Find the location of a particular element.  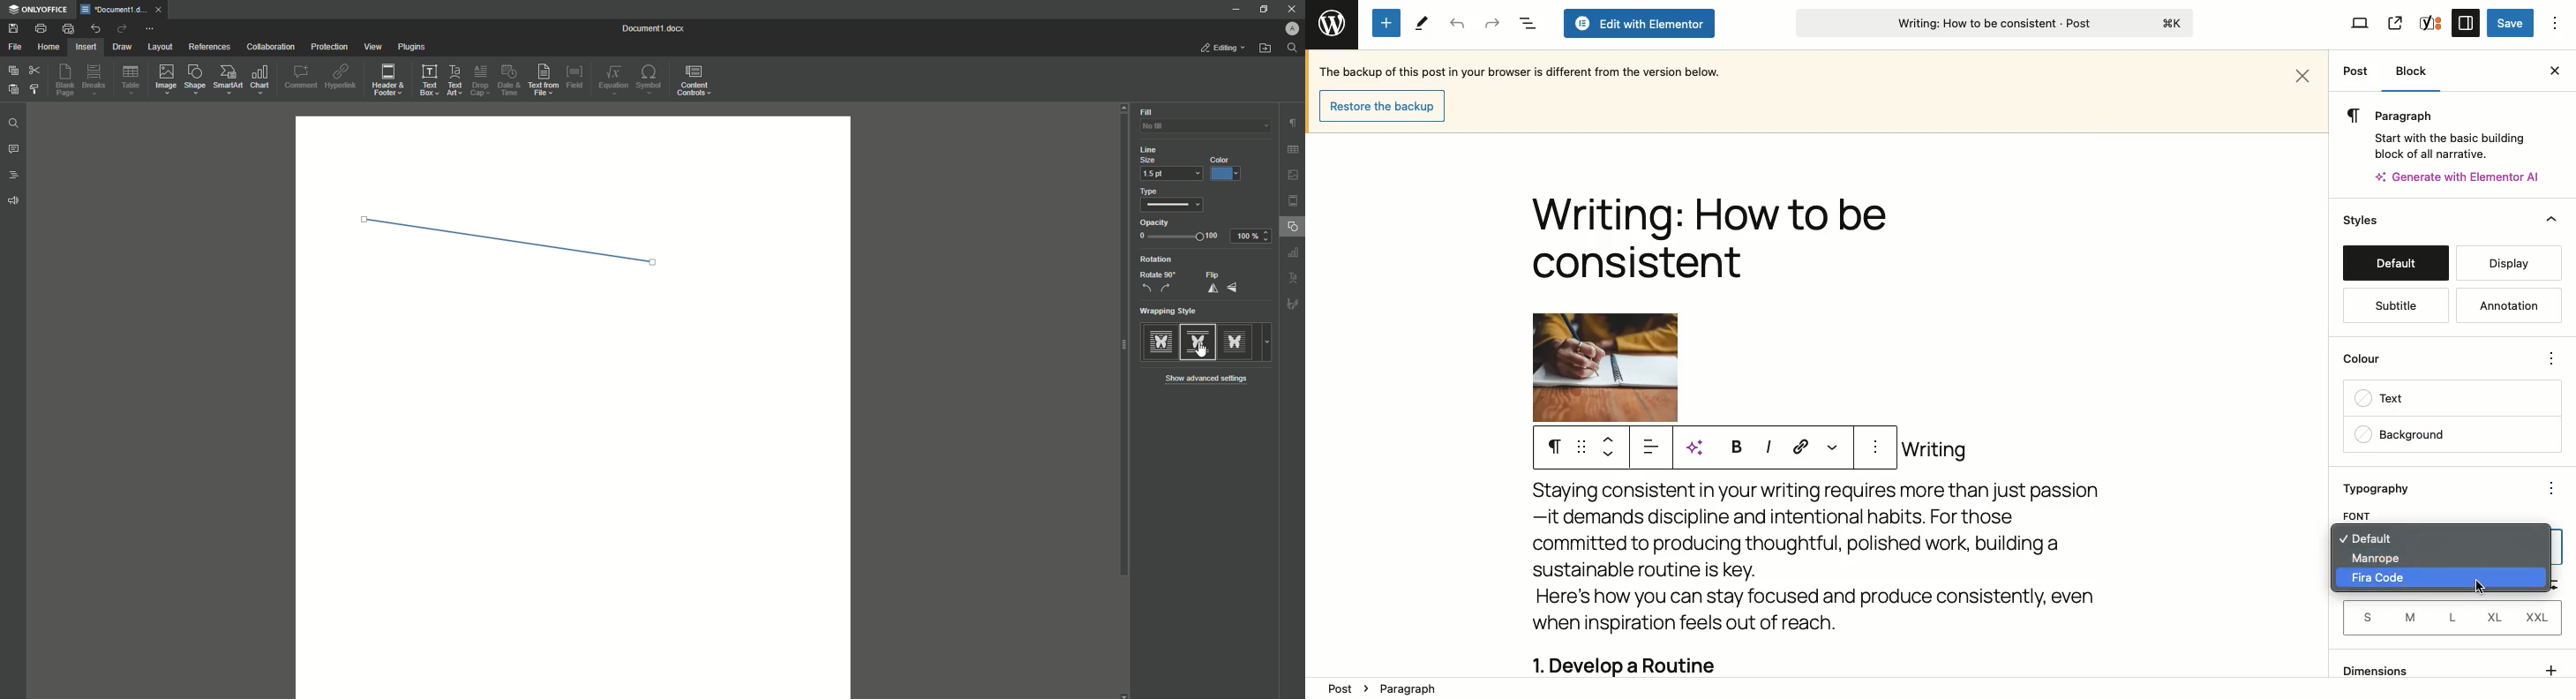

Document1 is located at coordinates (647, 28).